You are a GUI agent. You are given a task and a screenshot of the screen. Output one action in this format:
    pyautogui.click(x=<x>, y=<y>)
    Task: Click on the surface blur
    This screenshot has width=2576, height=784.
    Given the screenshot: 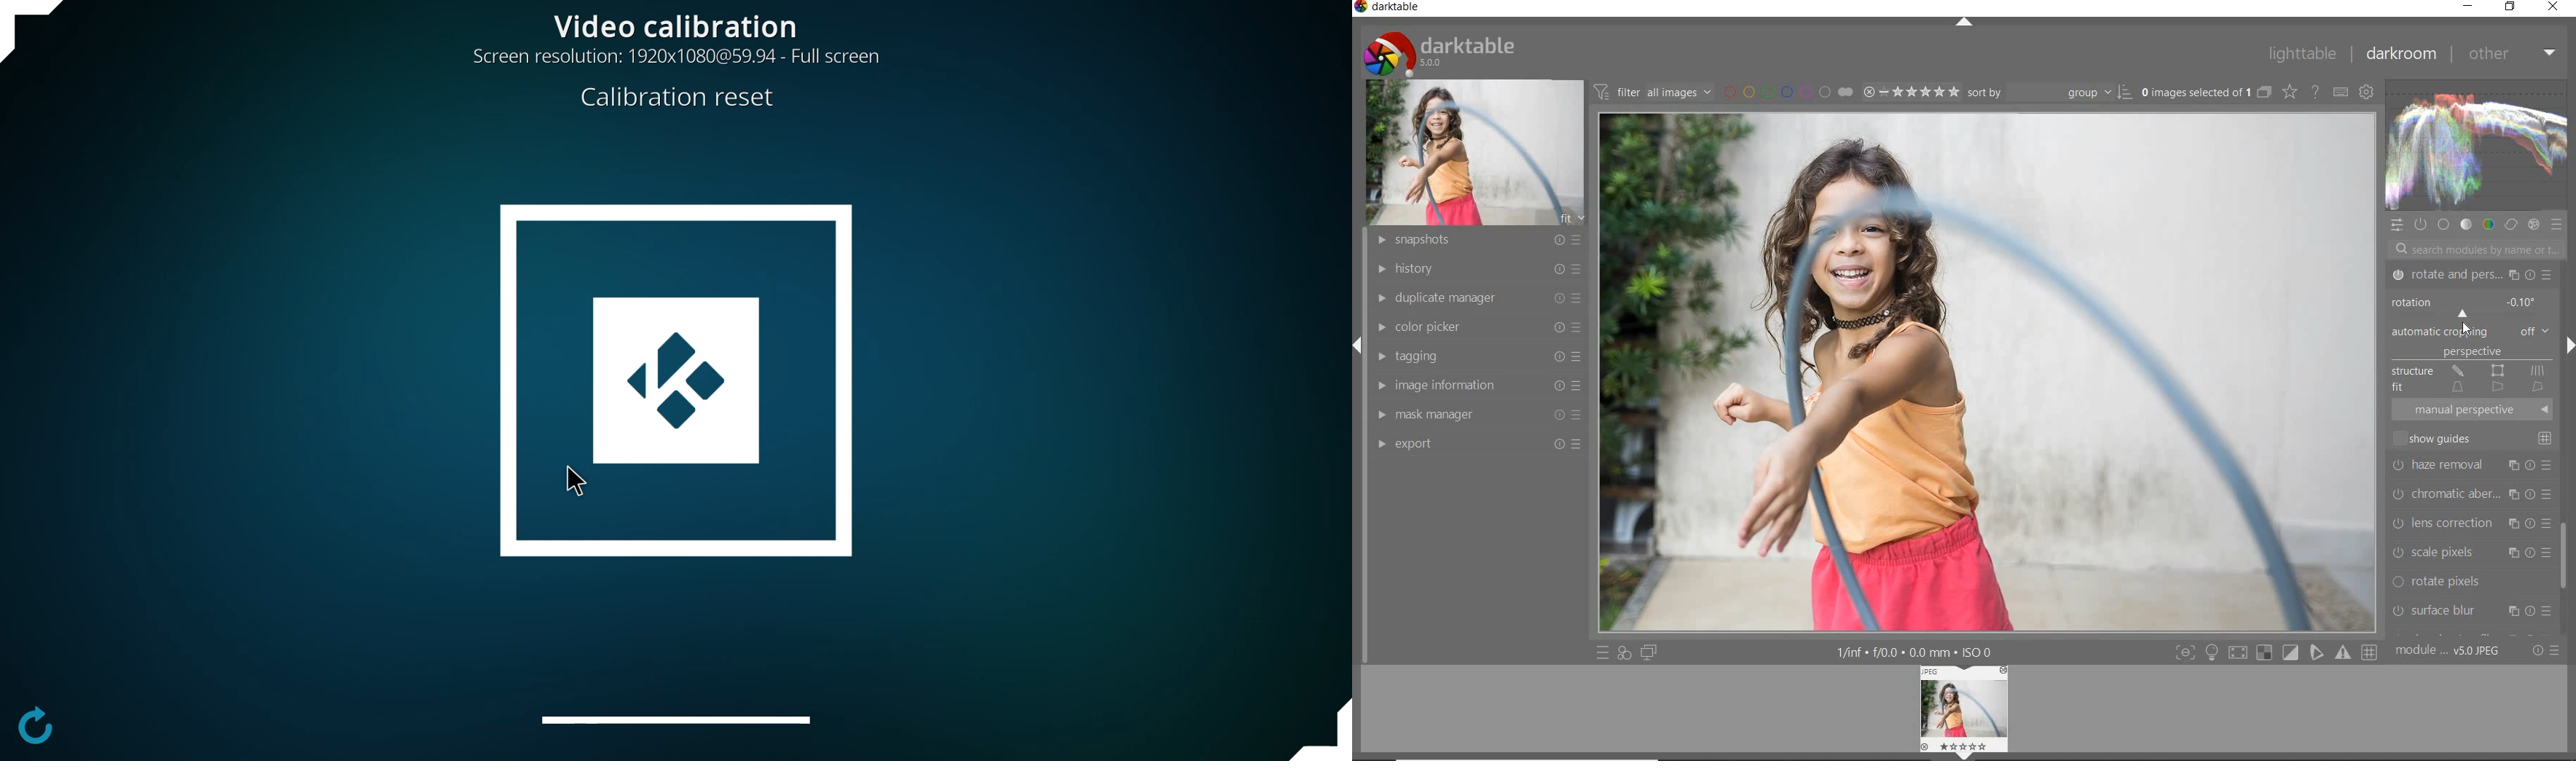 What is the action you would take?
    pyautogui.click(x=2472, y=612)
    